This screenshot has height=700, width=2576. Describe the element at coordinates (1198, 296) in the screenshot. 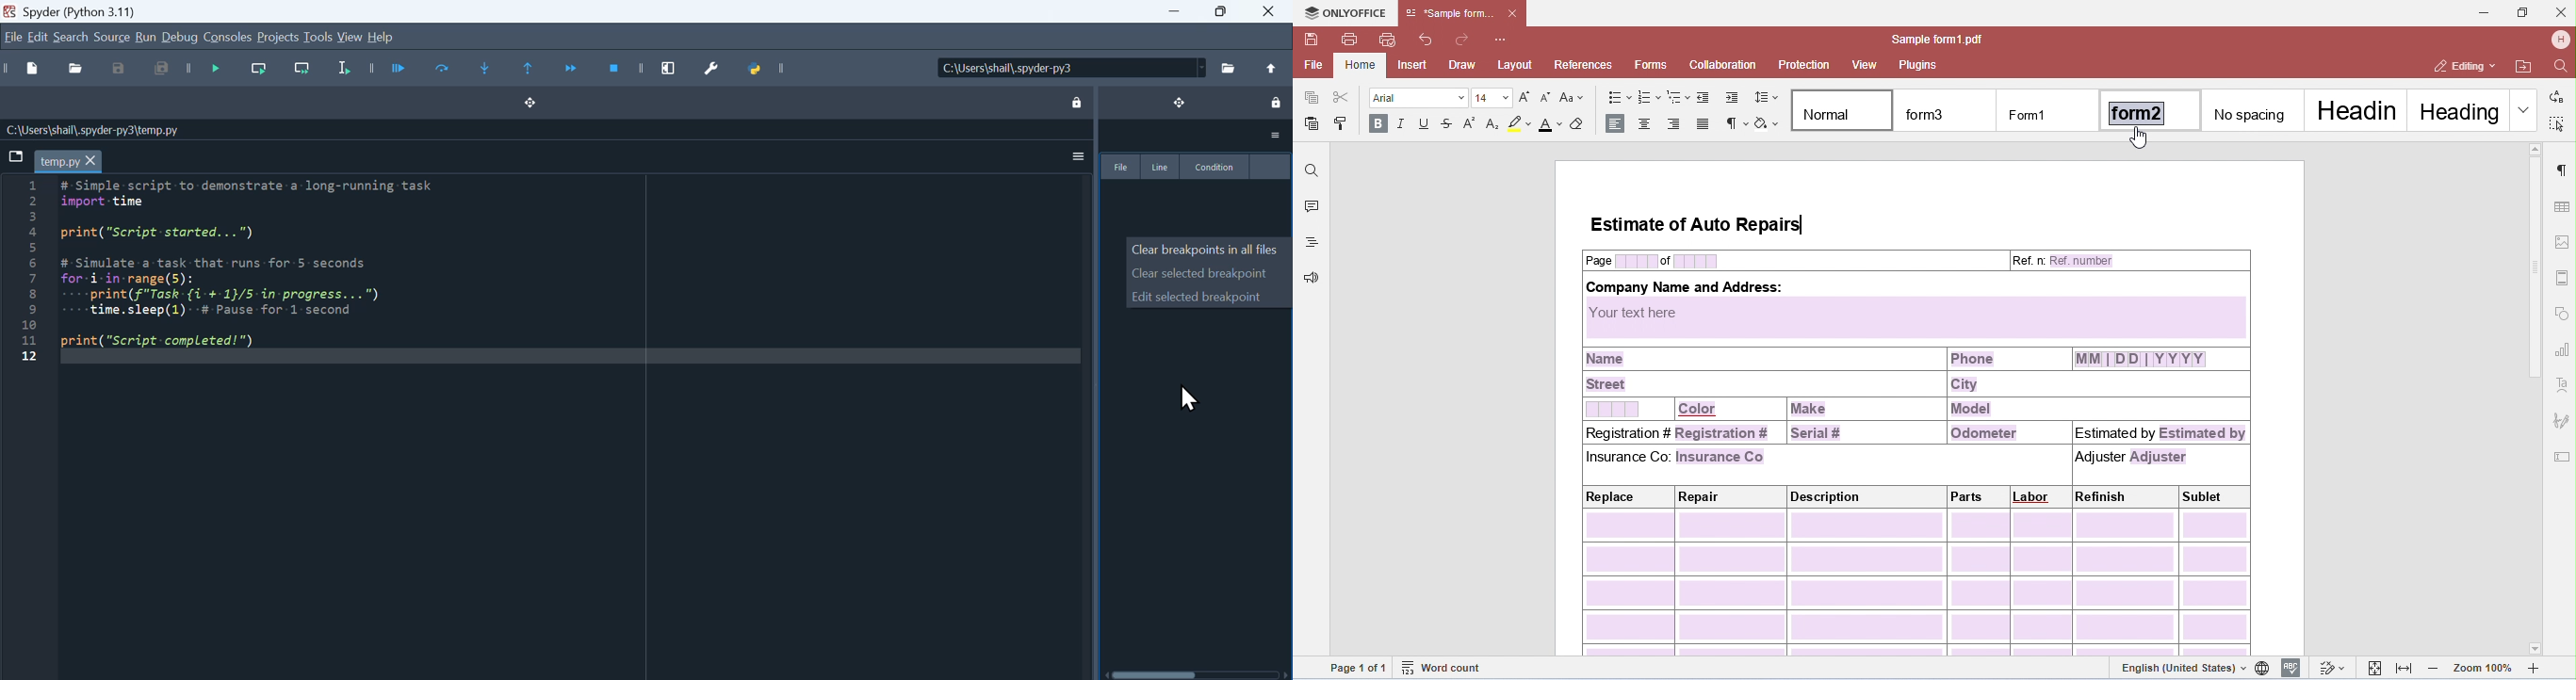

I see `Edit selected breakpoint` at that location.